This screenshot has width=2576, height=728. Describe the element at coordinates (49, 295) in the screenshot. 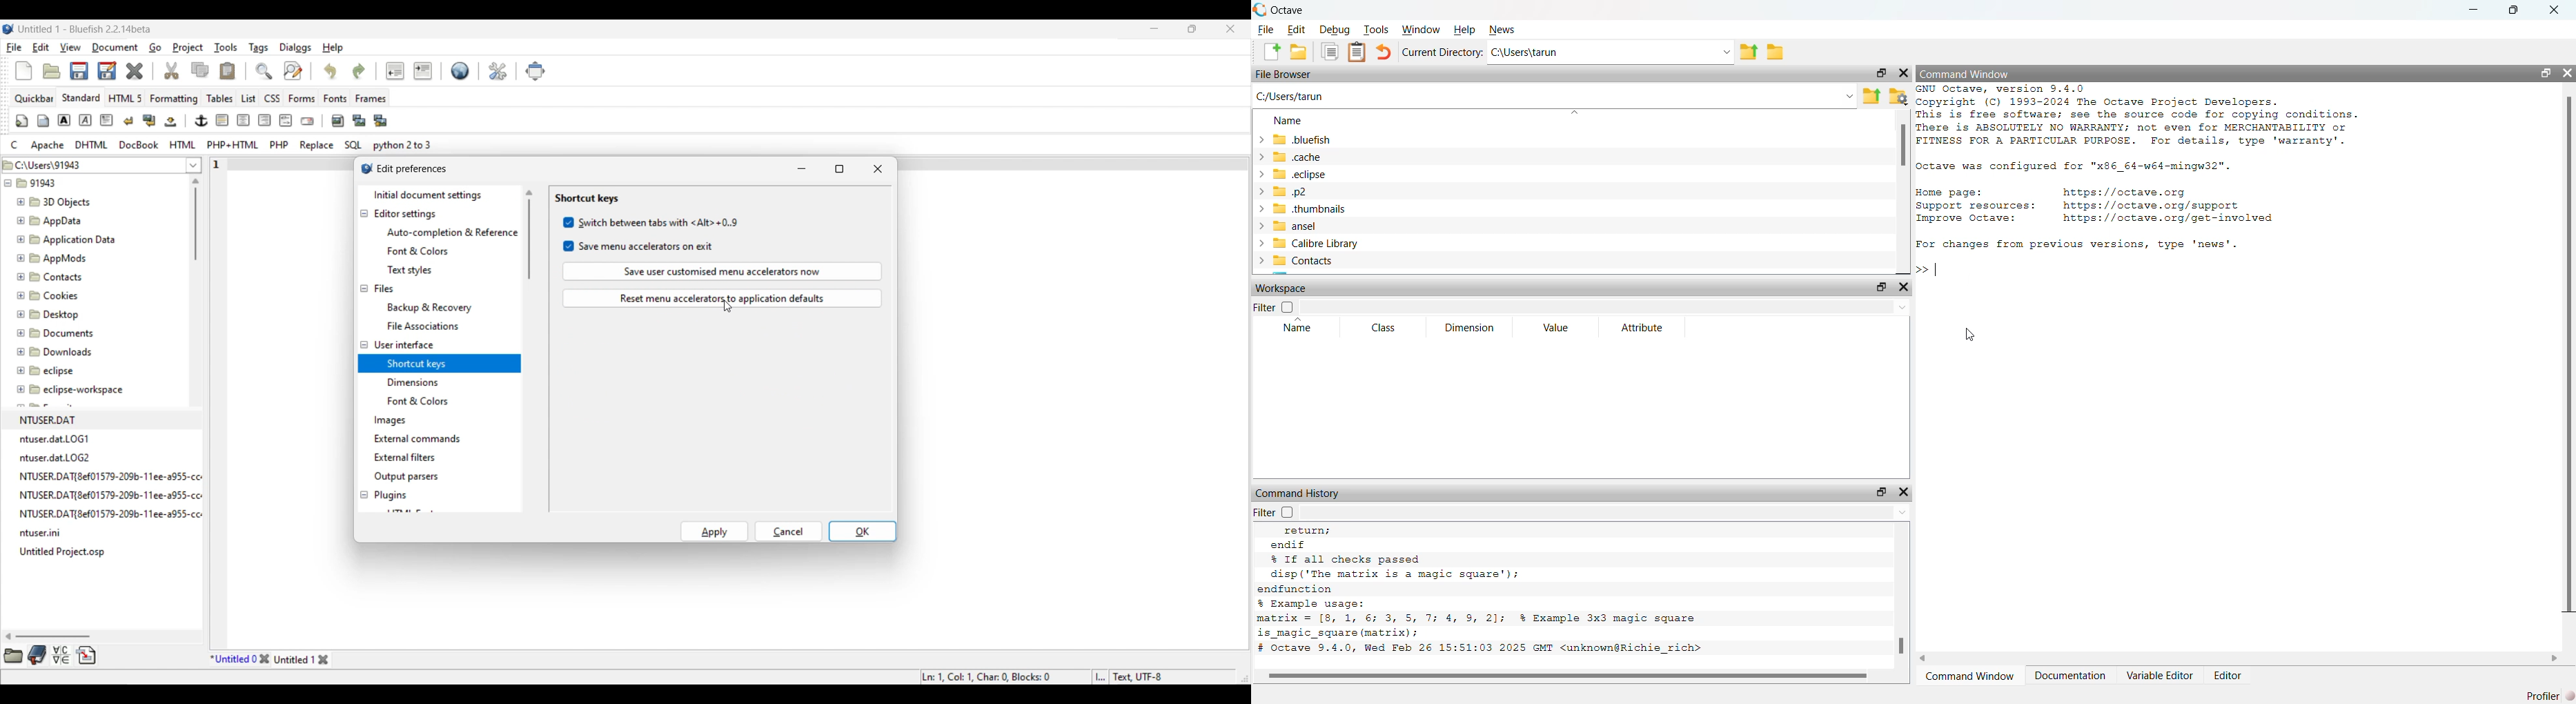

I see `Cookies` at that location.